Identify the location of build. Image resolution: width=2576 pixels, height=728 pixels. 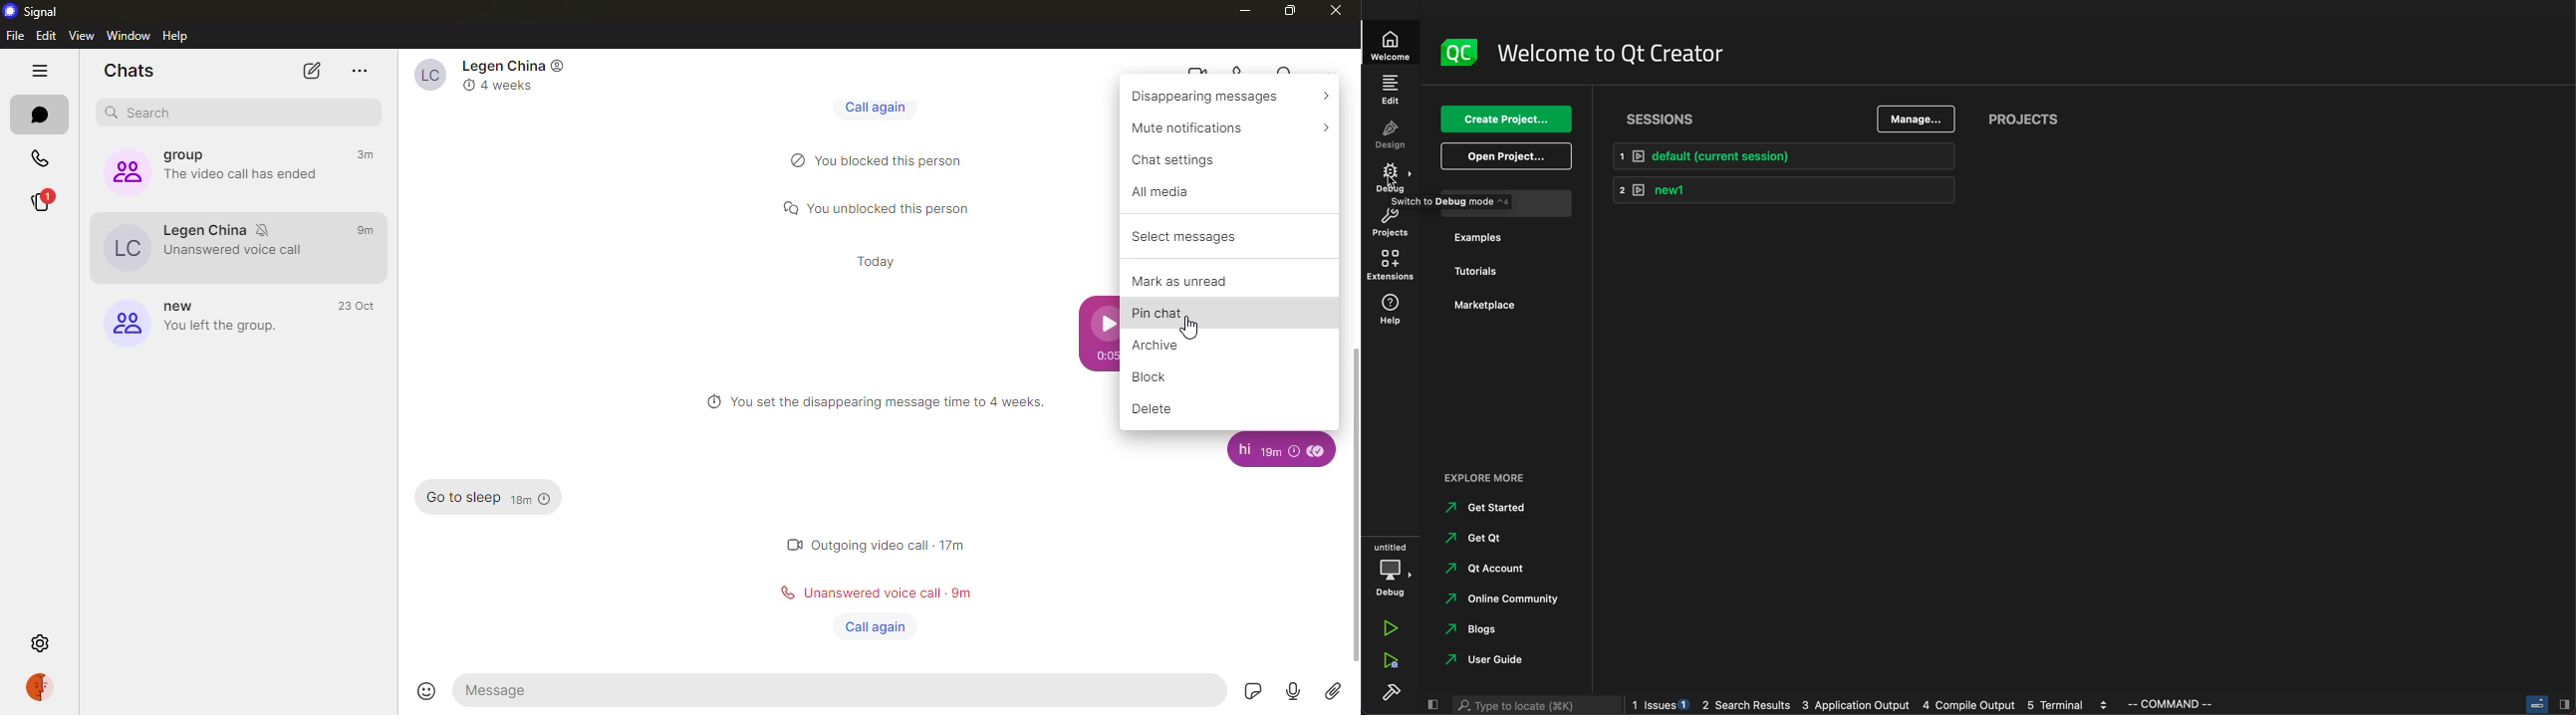
(1386, 691).